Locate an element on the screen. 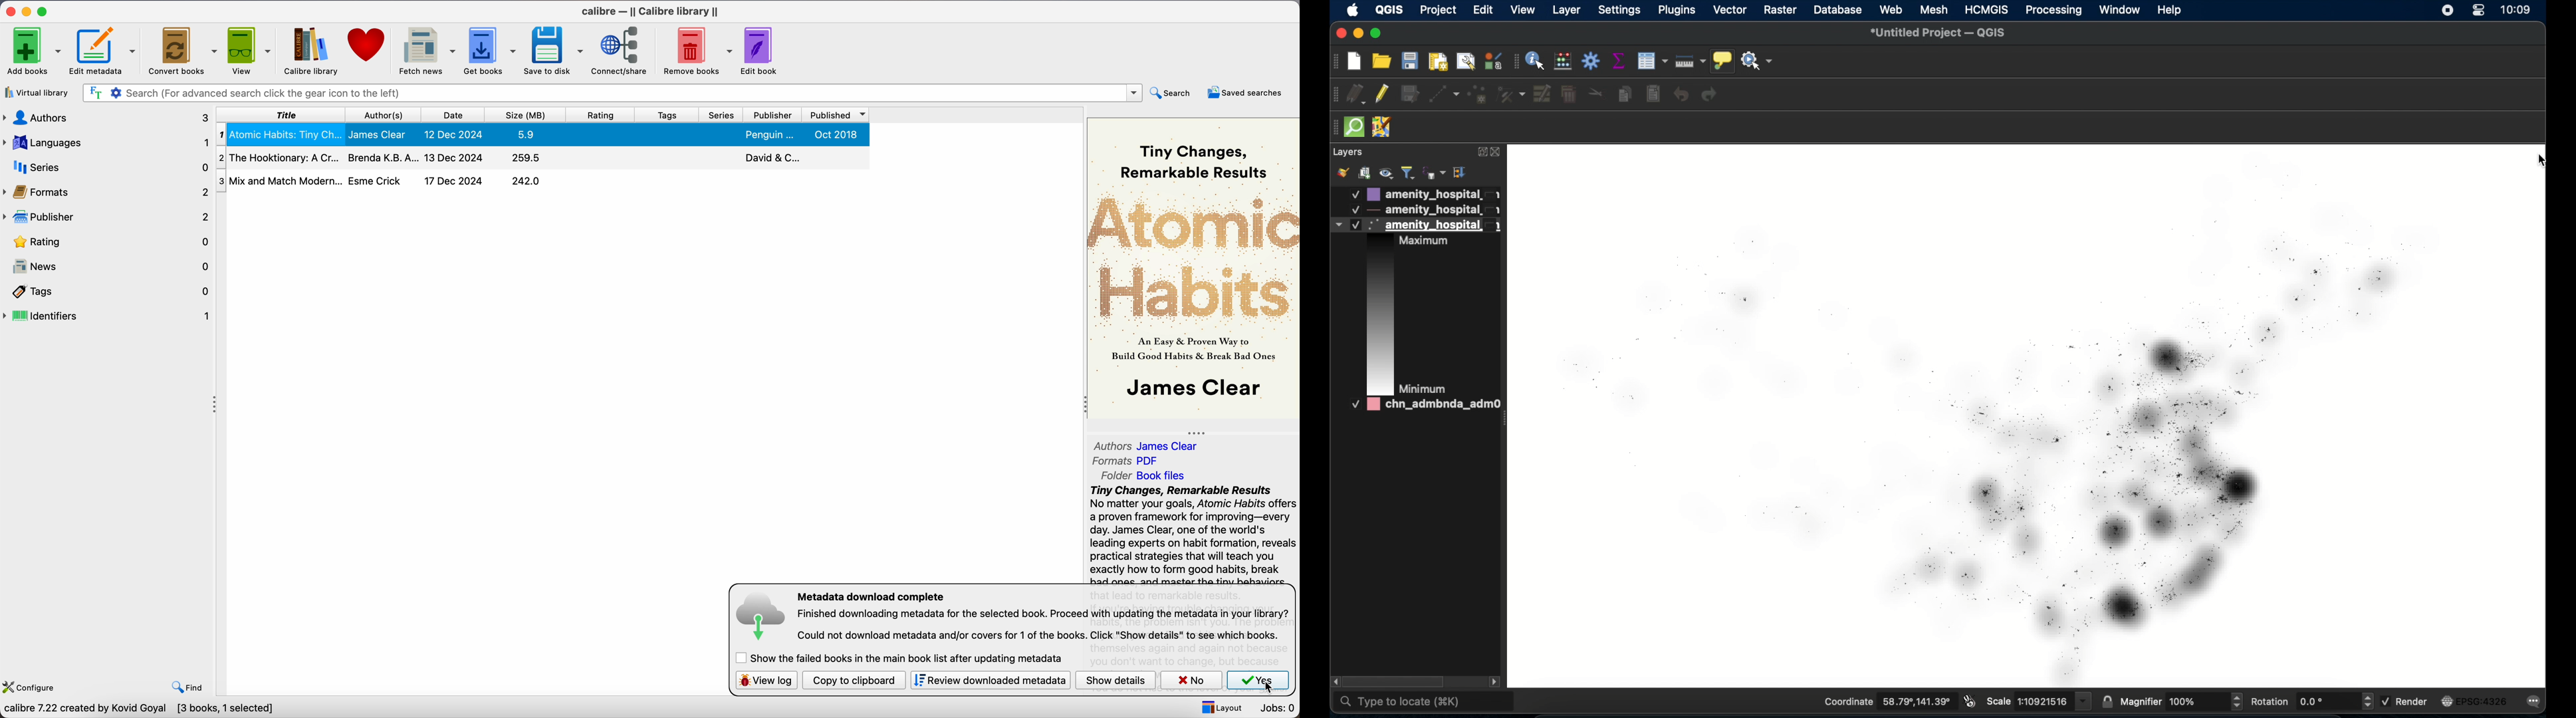  no is located at coordinates (1193, 680).